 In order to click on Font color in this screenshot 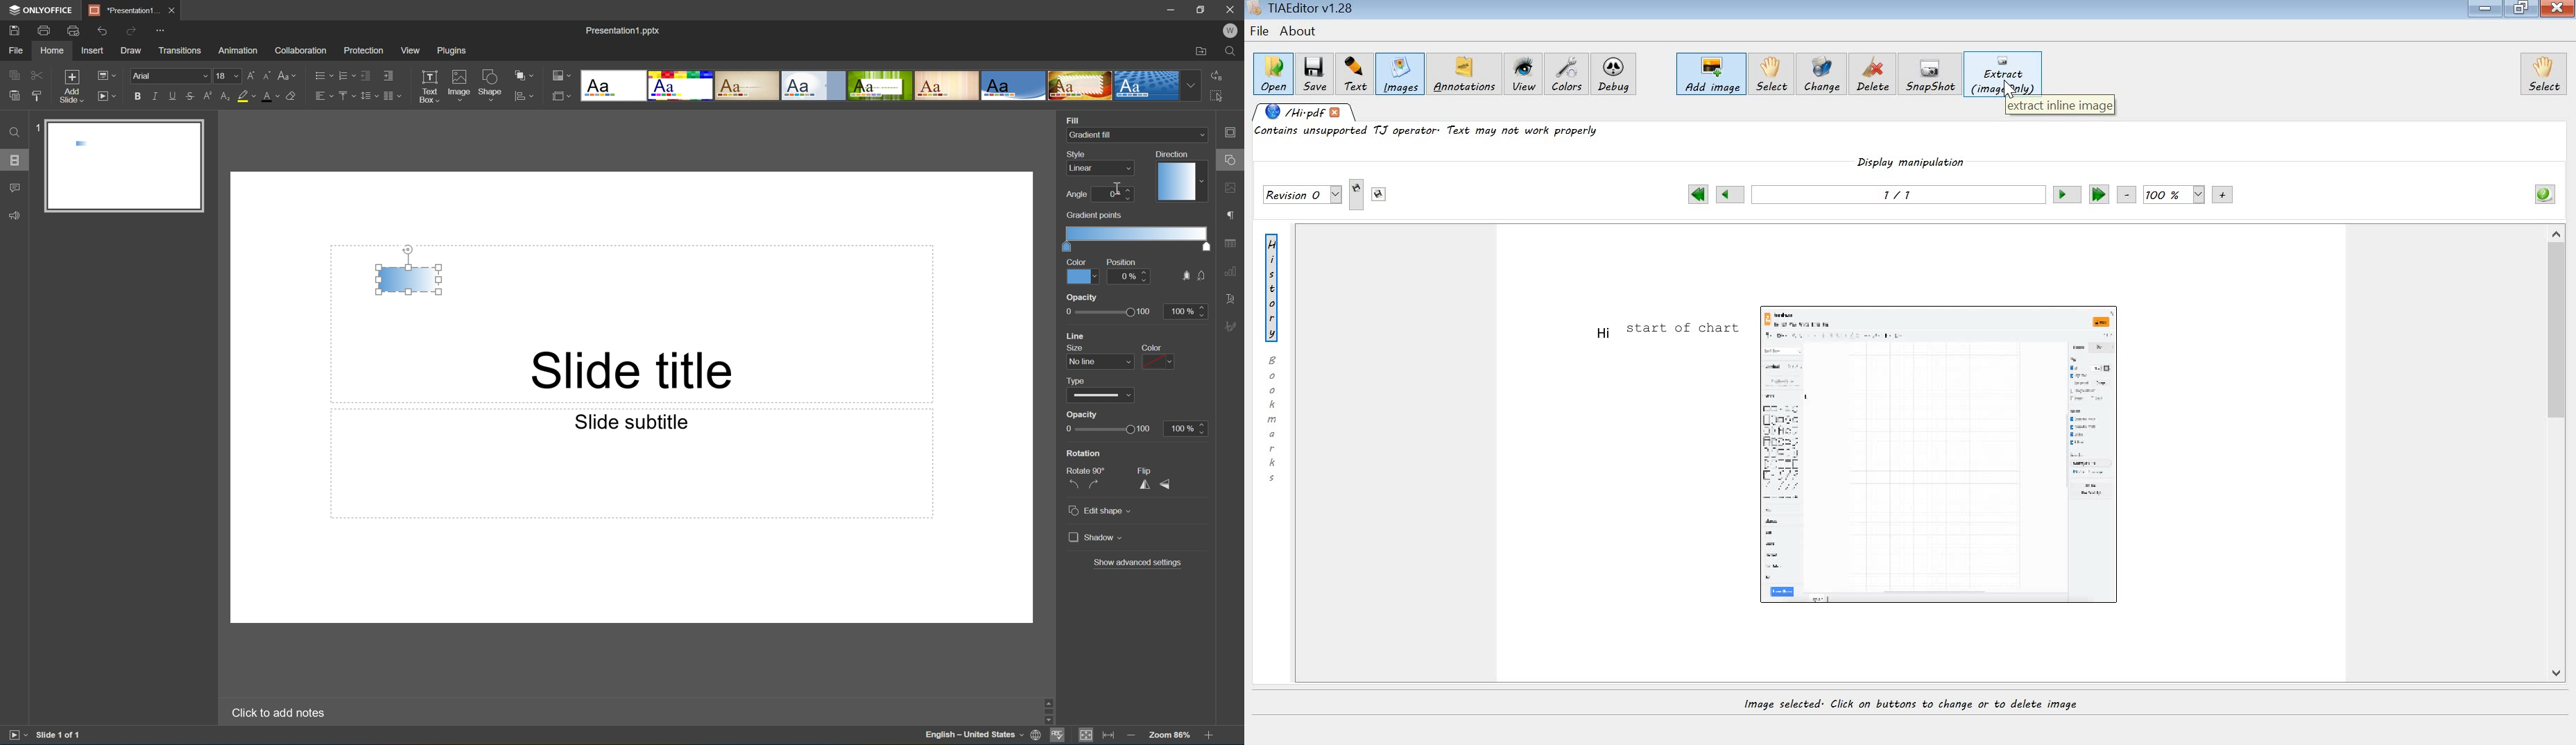, I will do `click(269, 96)`.